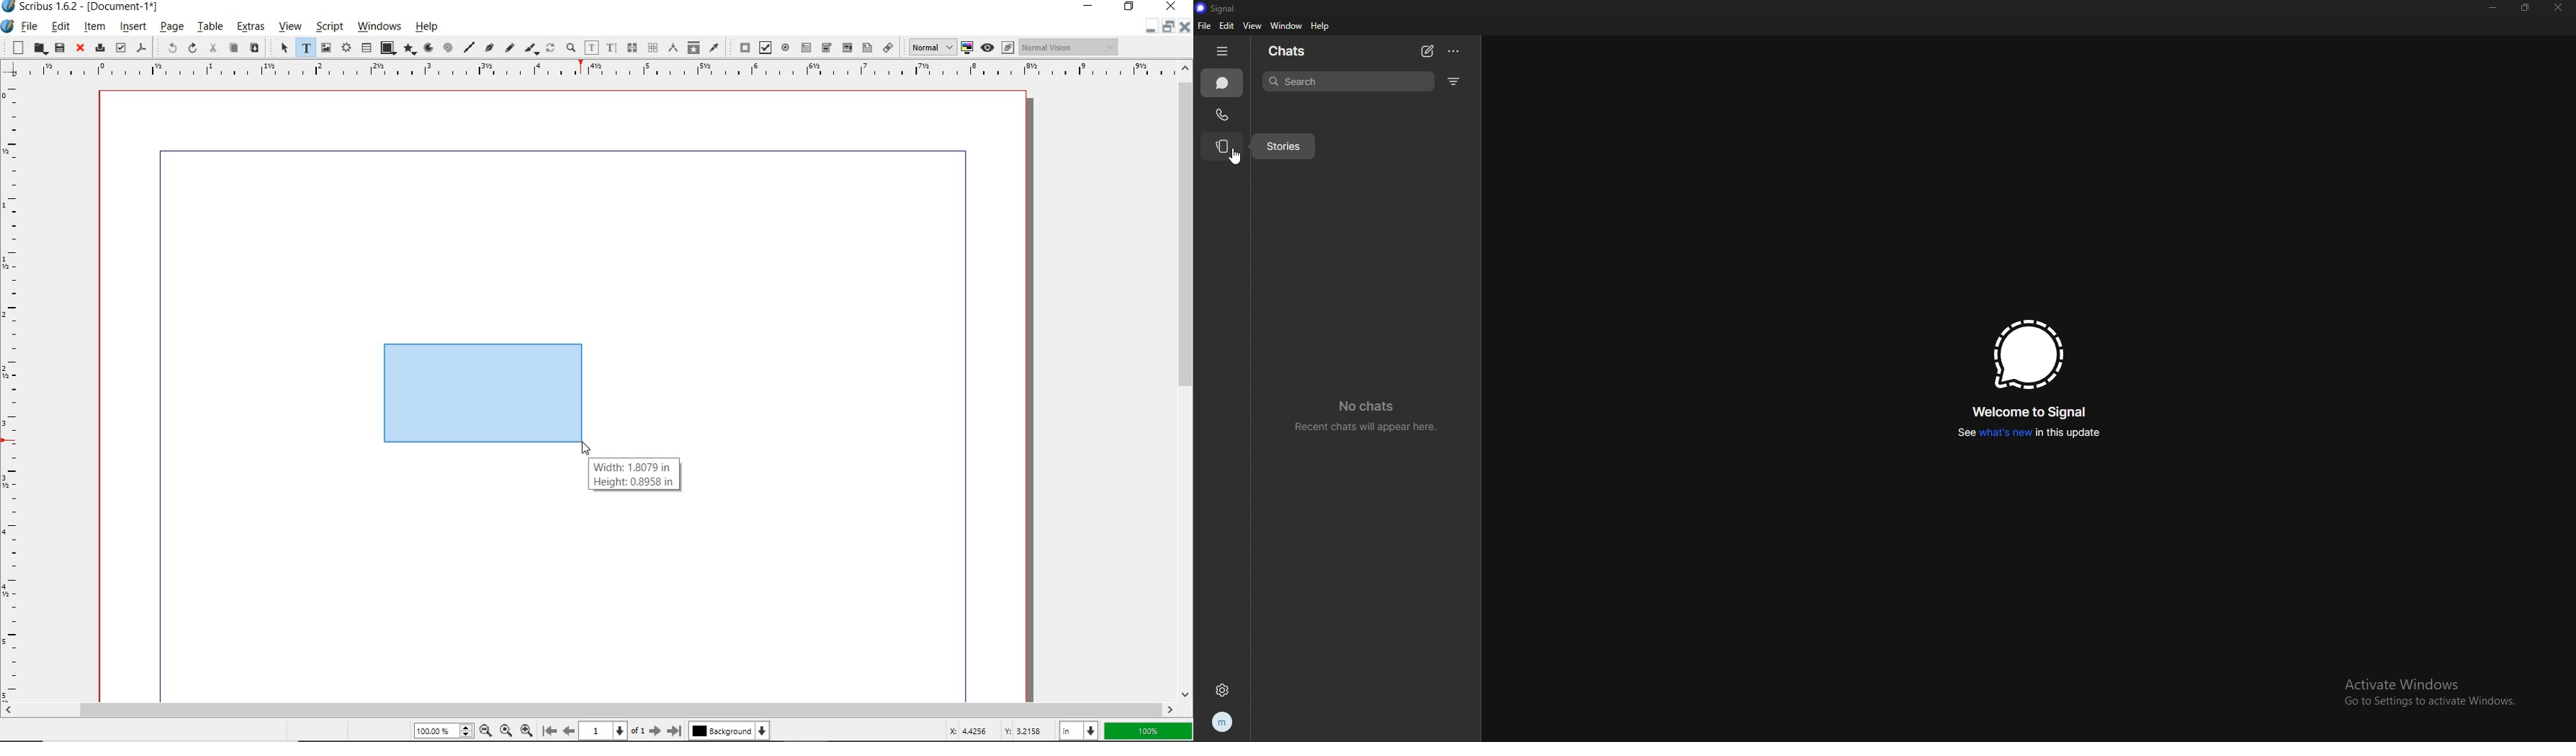 The width and height of the screenshot is (2576, 756). What do you see at coordinates (1009, 47) in the screenshot?
I see `Edit in preview mode` at bounding box center [1009, 47].